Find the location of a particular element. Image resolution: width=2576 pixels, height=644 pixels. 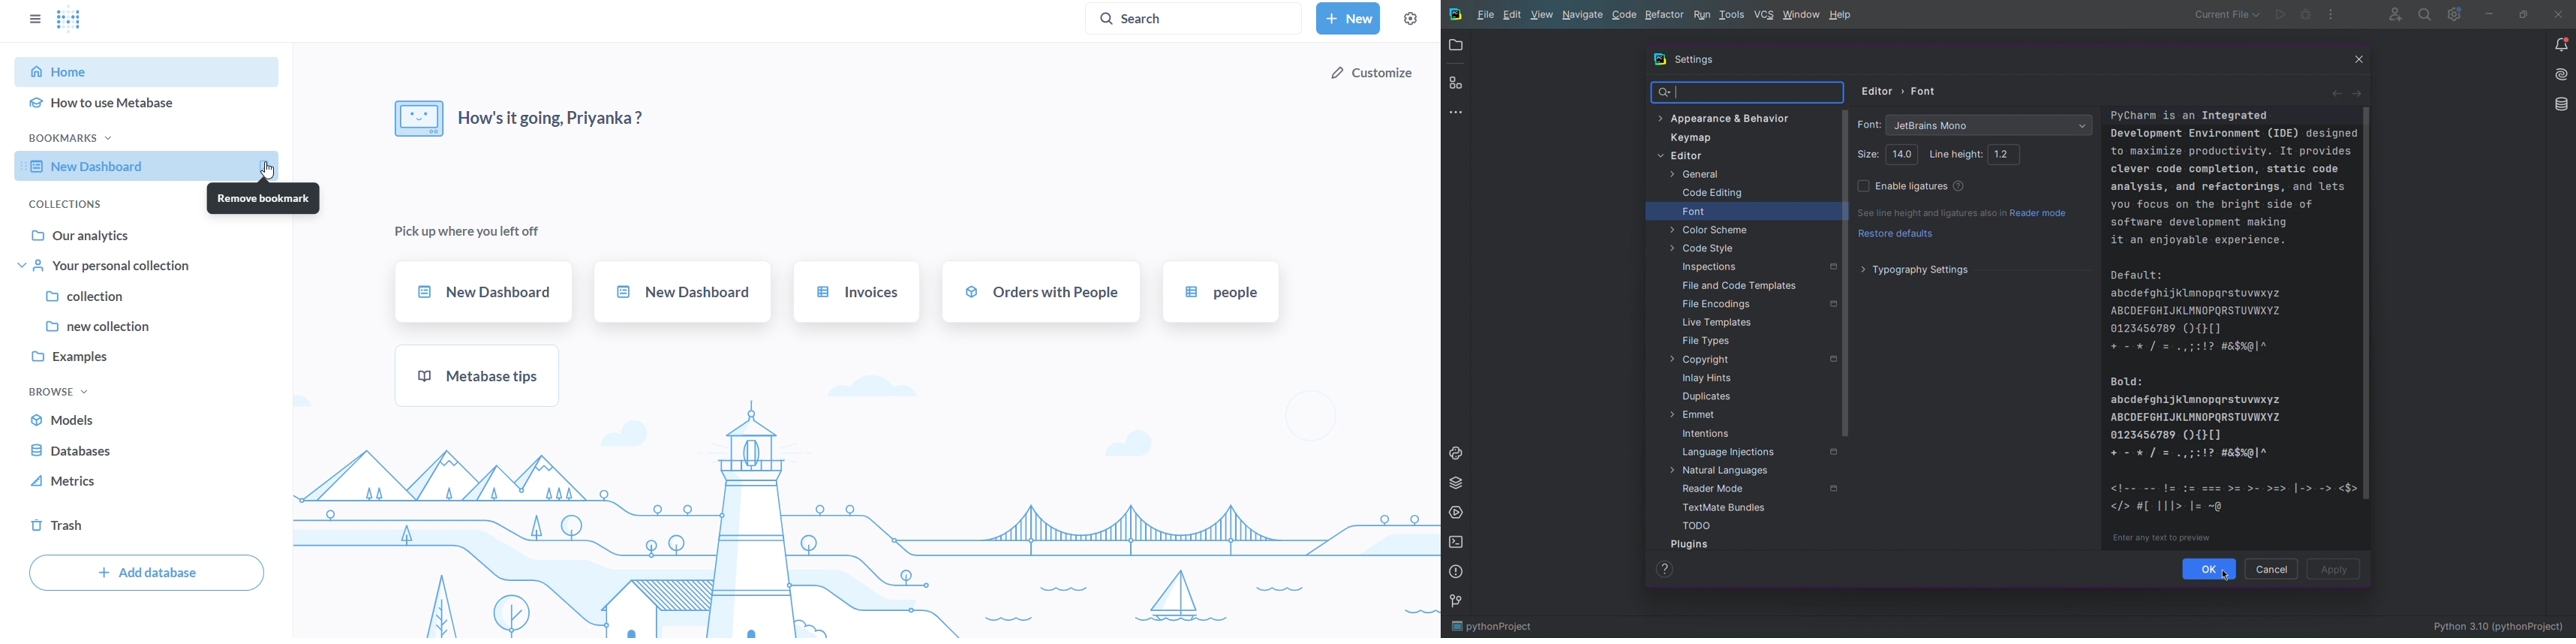

add database is located at coordinates (141, 572).